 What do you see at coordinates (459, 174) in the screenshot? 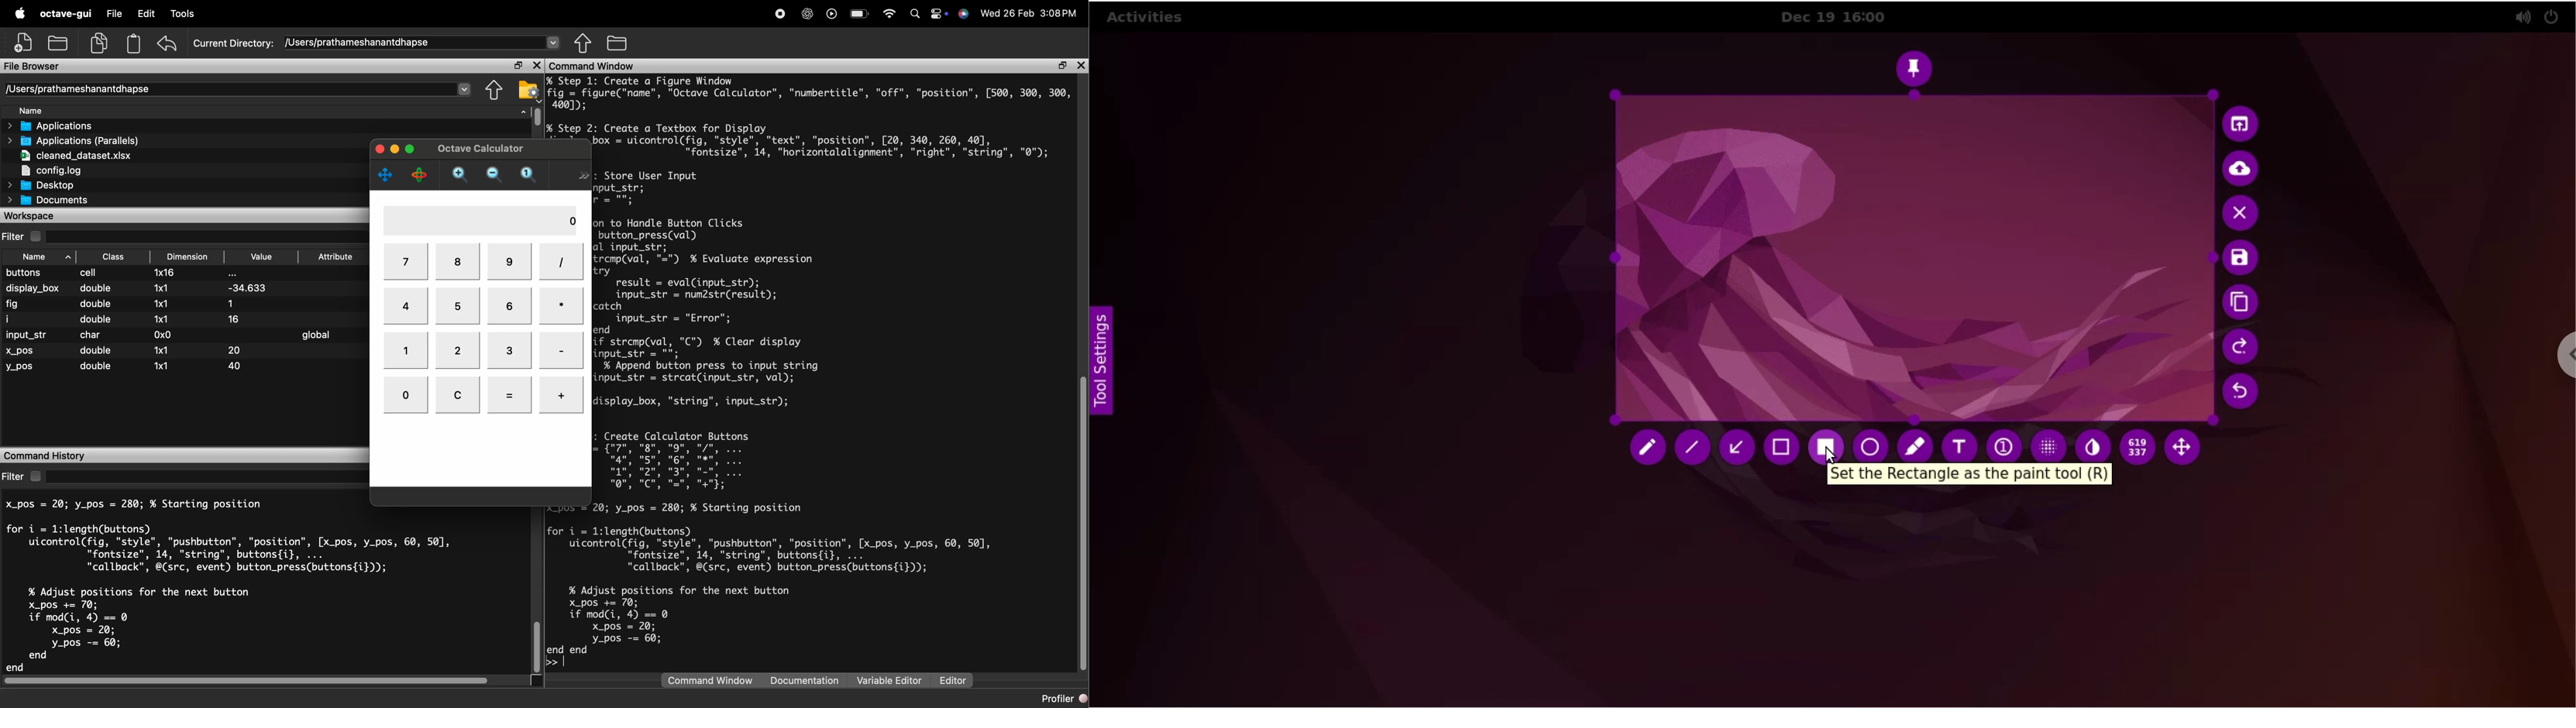
I see `zoom in` at bounding box center [459, 174].